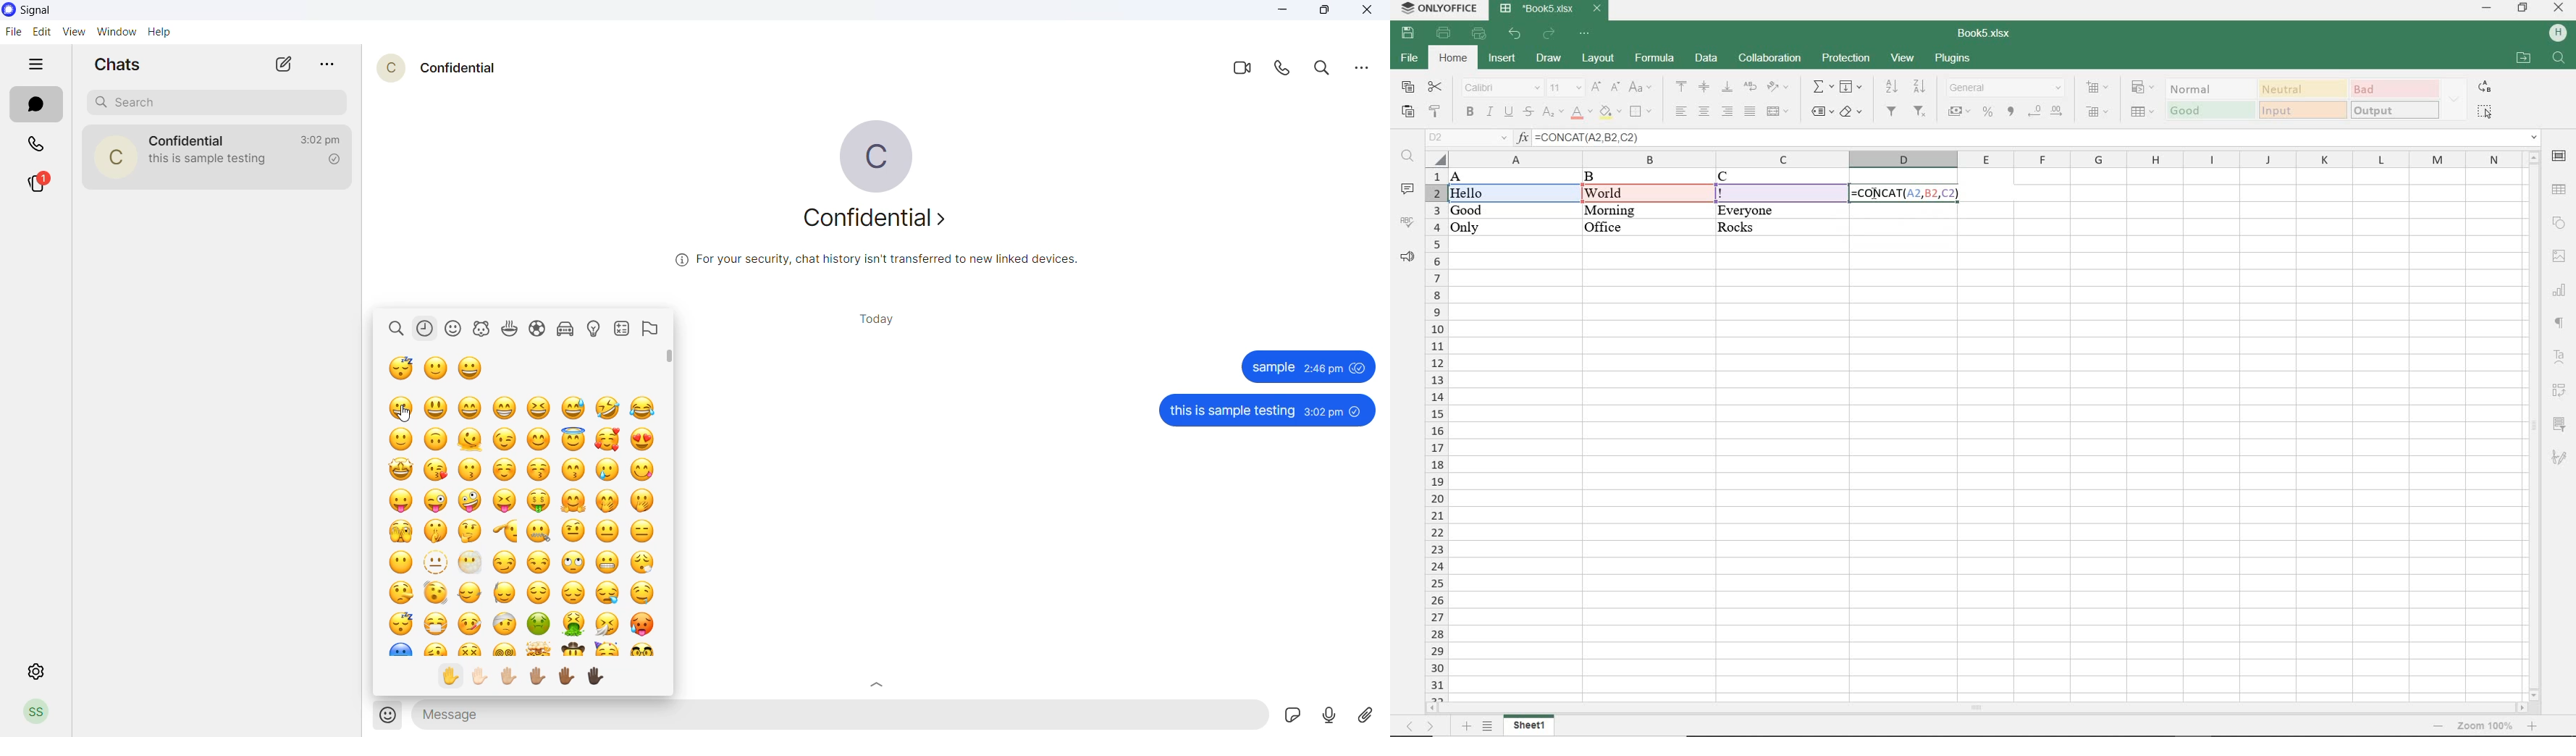  I want to click on calls, so click(34, 146).